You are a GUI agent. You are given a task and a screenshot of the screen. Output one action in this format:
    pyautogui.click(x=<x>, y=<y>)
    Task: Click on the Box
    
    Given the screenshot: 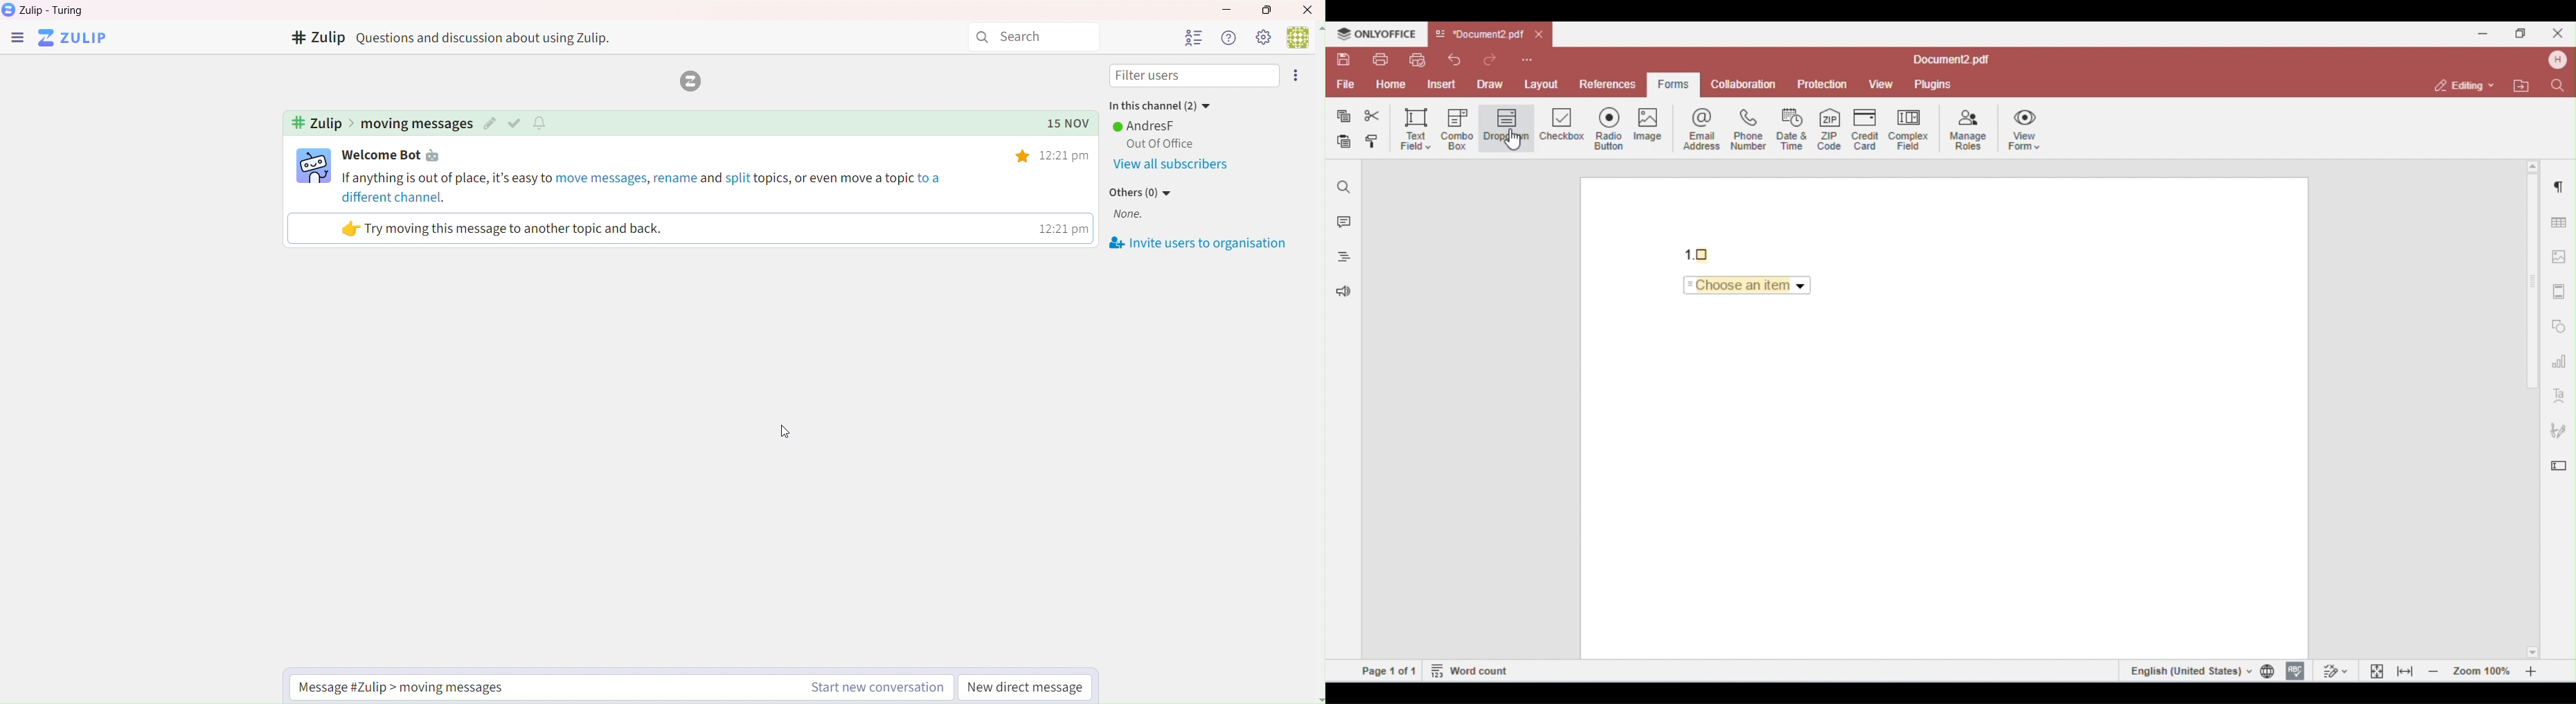 What is the action you would take?
    pyautogui.click(x=1271, y=10)
    